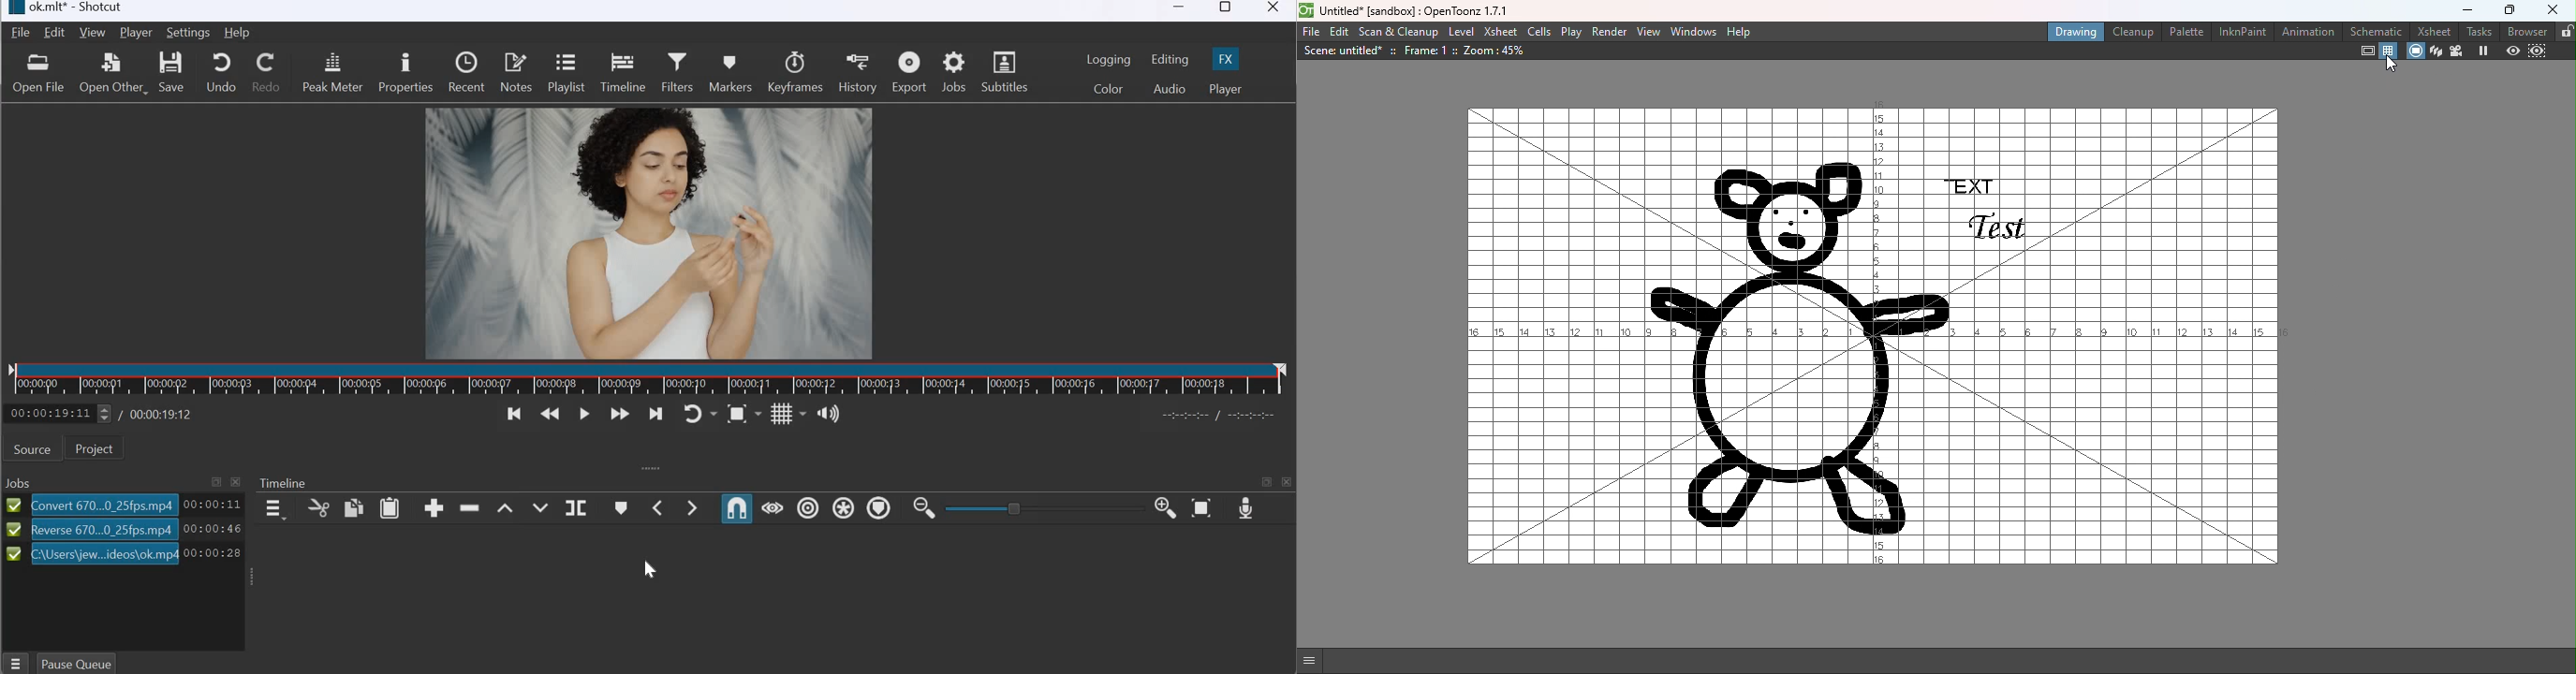 The image size is (2576, 700). What do you see at coordinates (17, 662) in the screenshot?
I see `Menu` at bounding box center [17, 662].